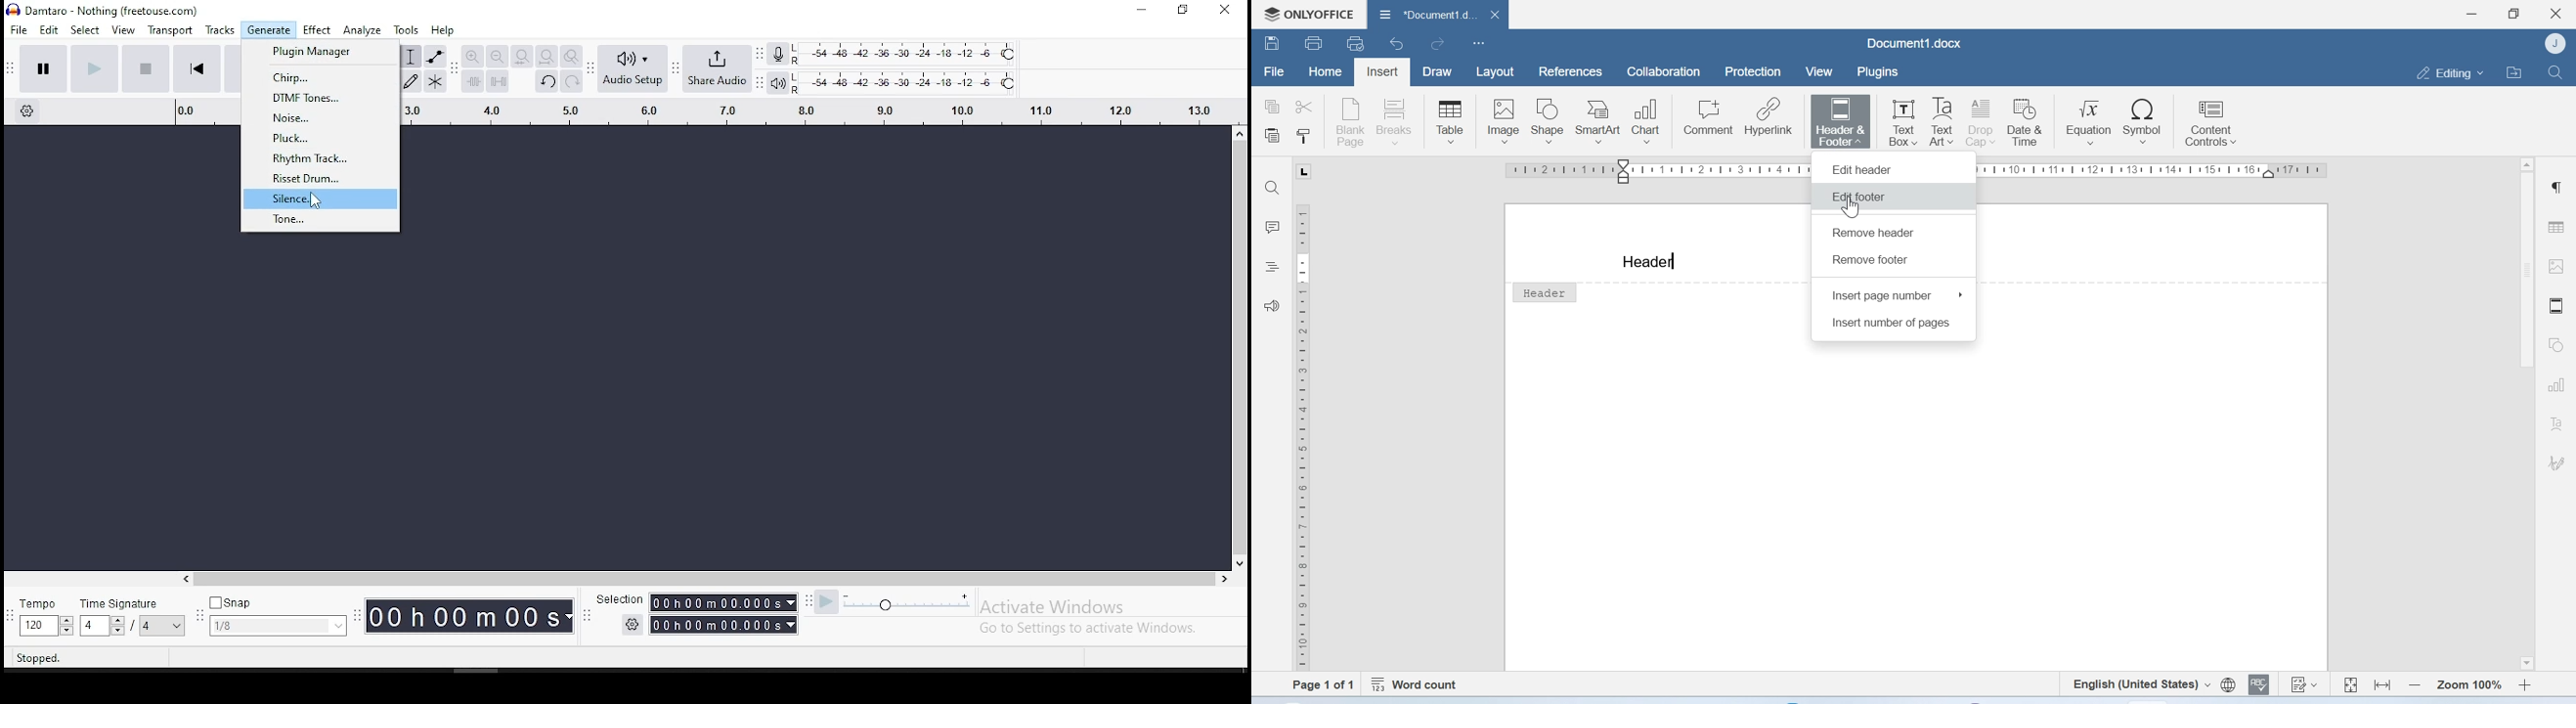  What do you see at coordinates (906, 53) in the screenshot?
I see `recording level` at bounding box center [906, 53].